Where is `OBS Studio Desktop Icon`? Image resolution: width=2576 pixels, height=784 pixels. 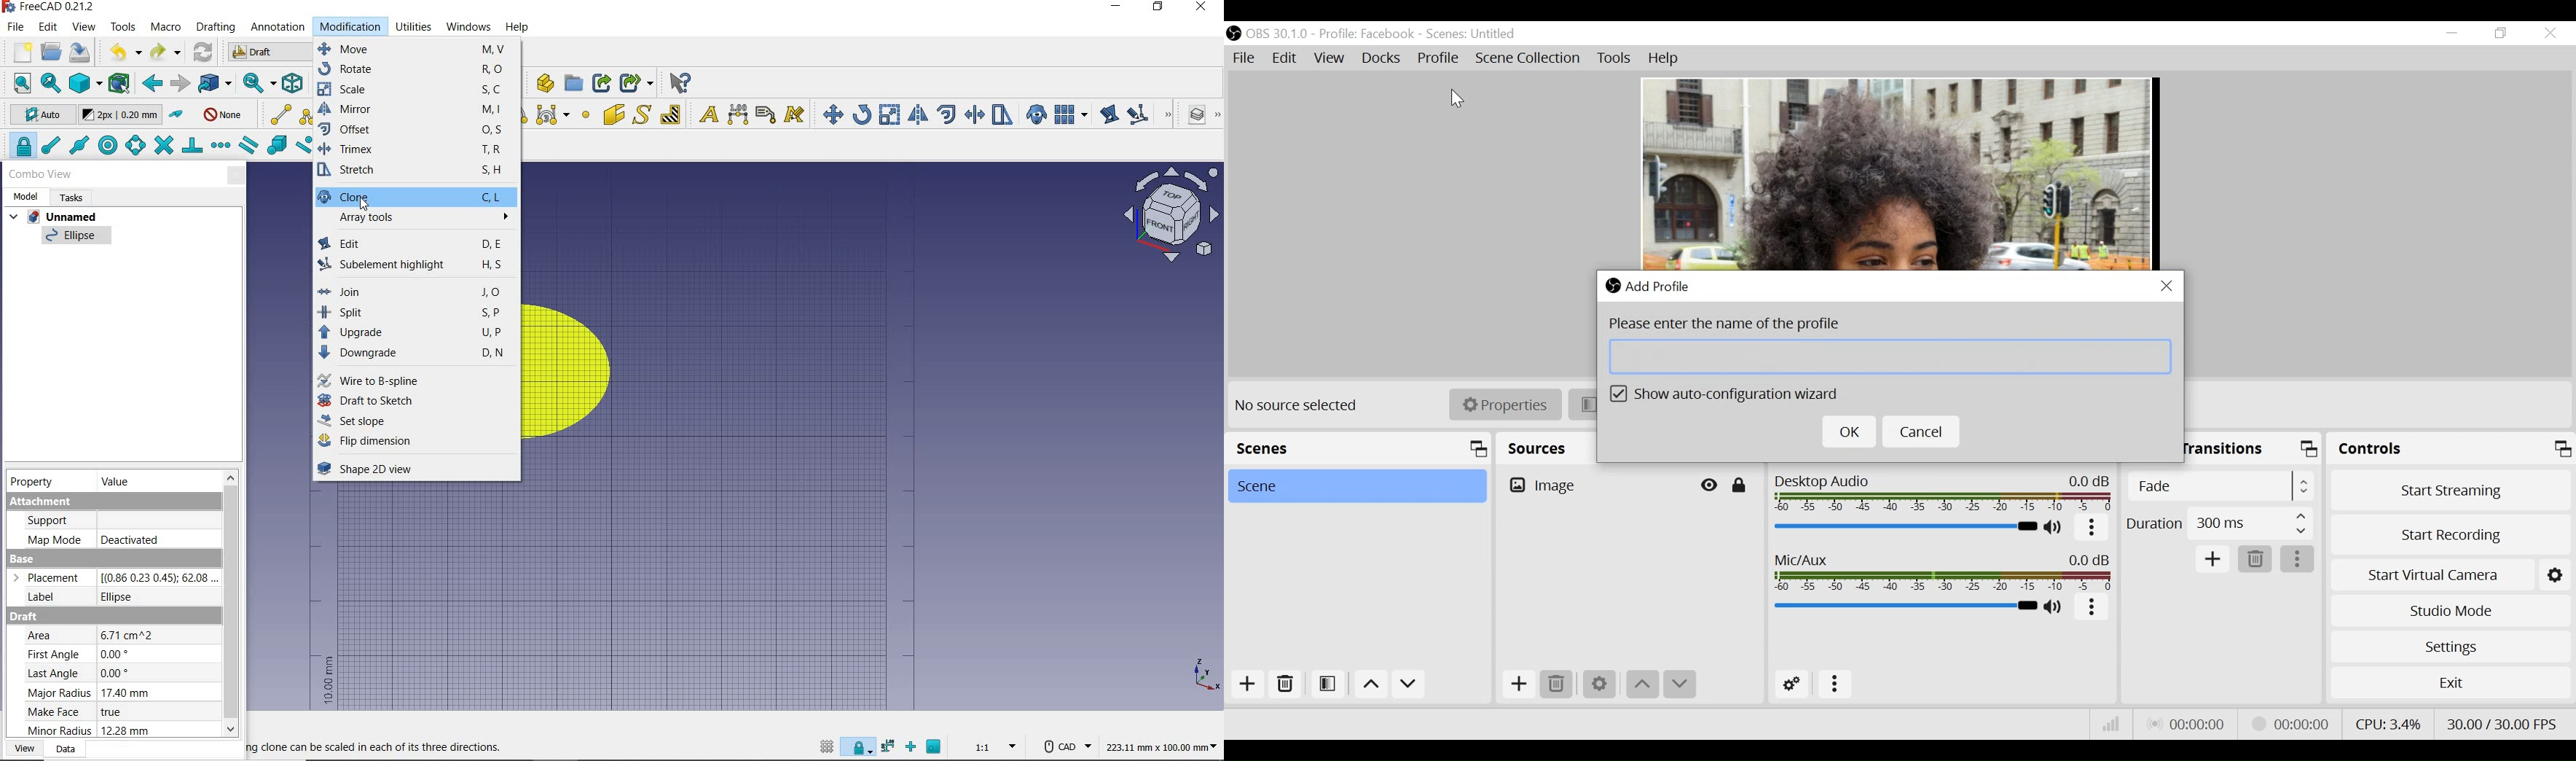
OBS Studio Desktop Icon is located at coordinates (1234, 32).